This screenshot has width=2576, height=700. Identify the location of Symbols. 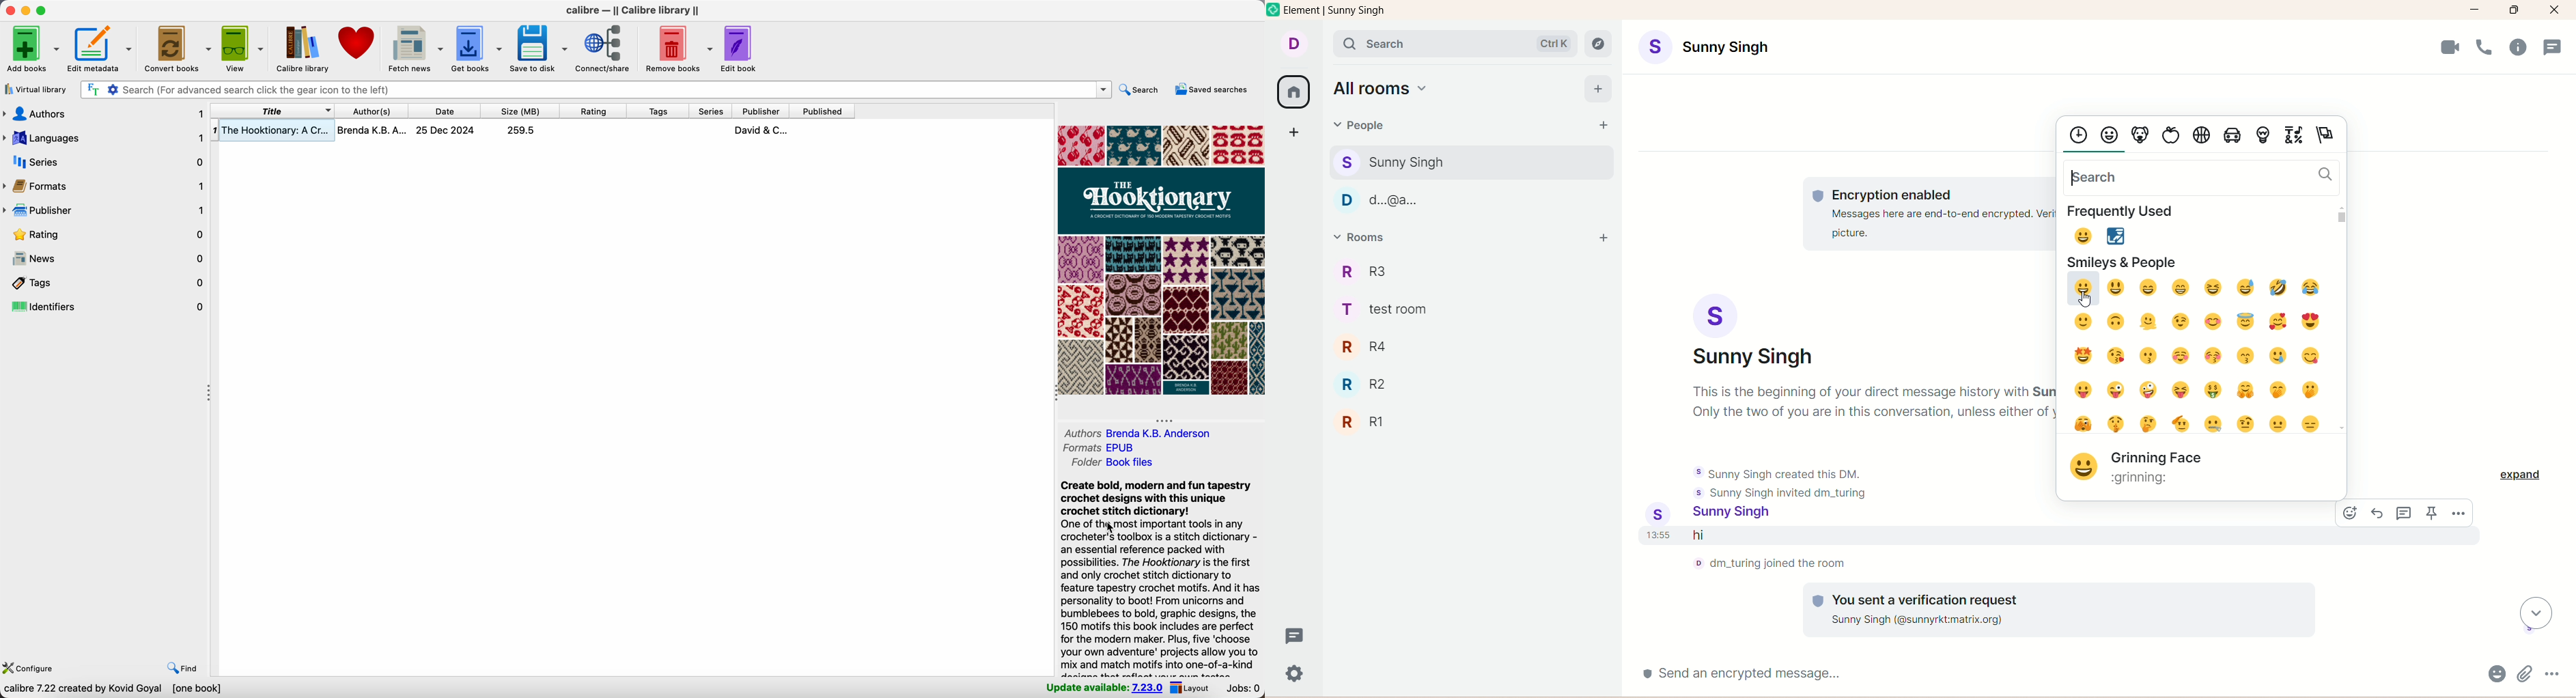
(2294, 137).